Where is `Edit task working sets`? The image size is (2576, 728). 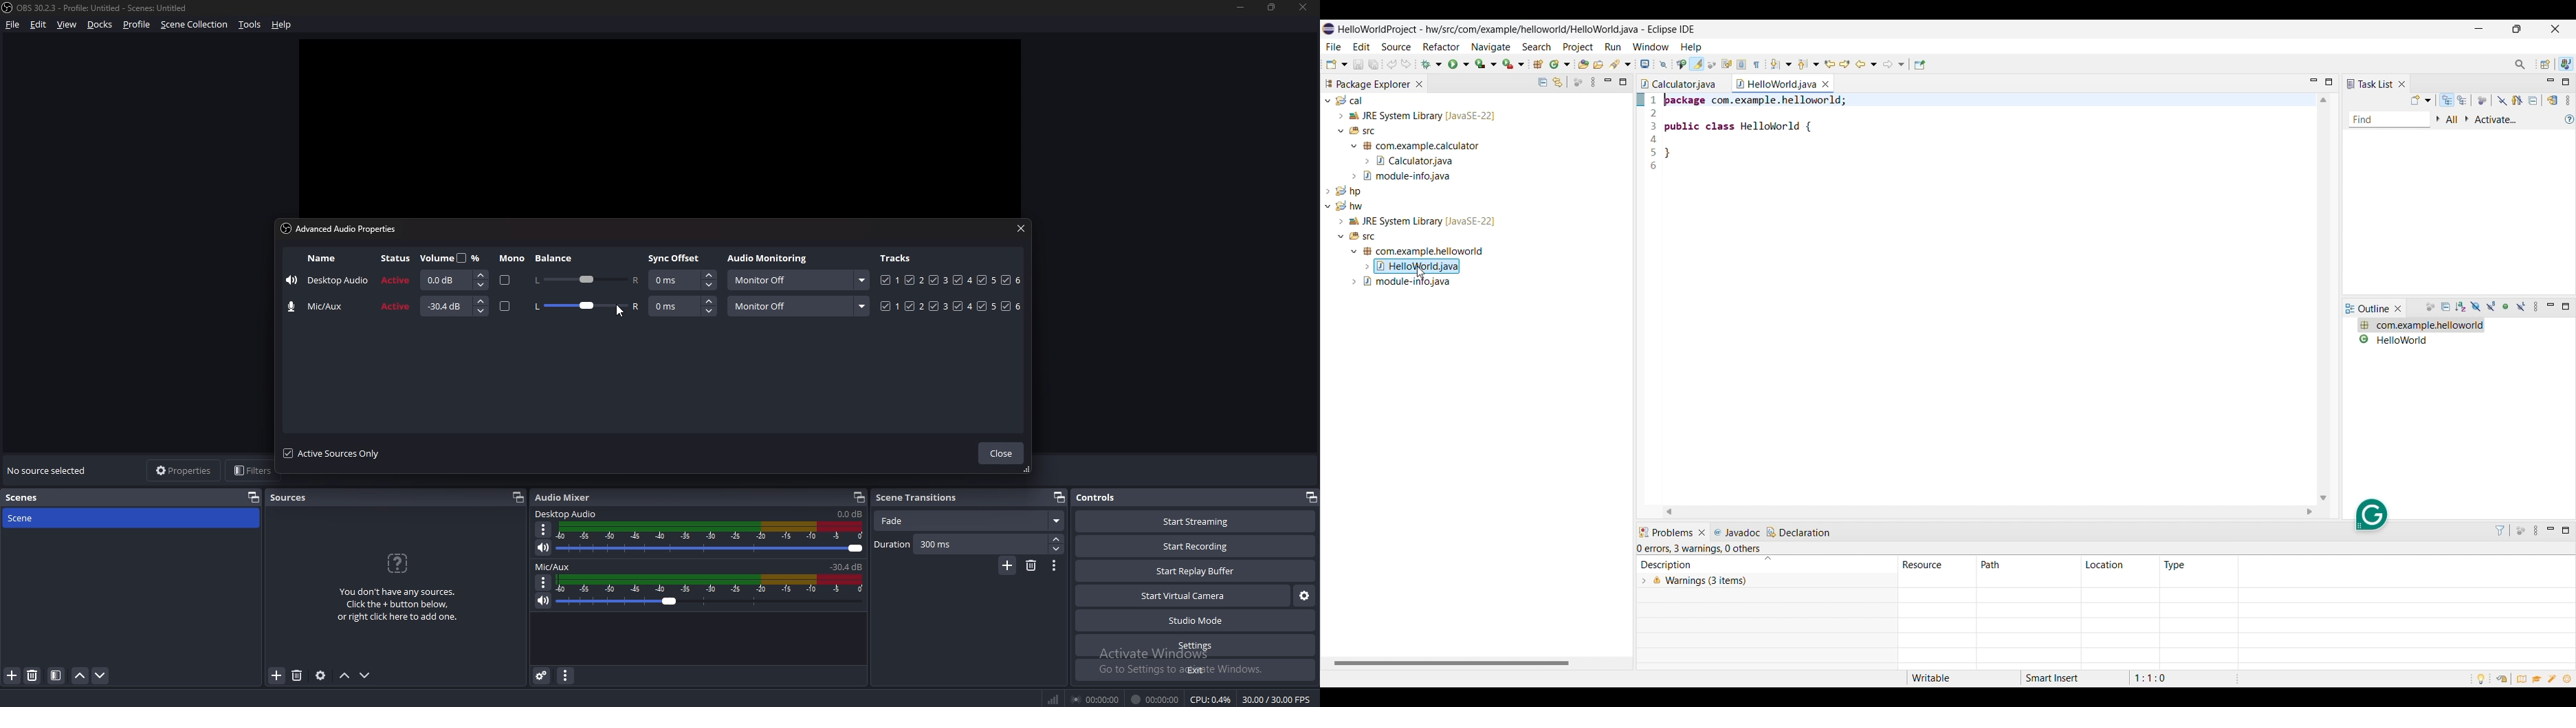
Edit task working sets is located at coordinates (2453, 120).